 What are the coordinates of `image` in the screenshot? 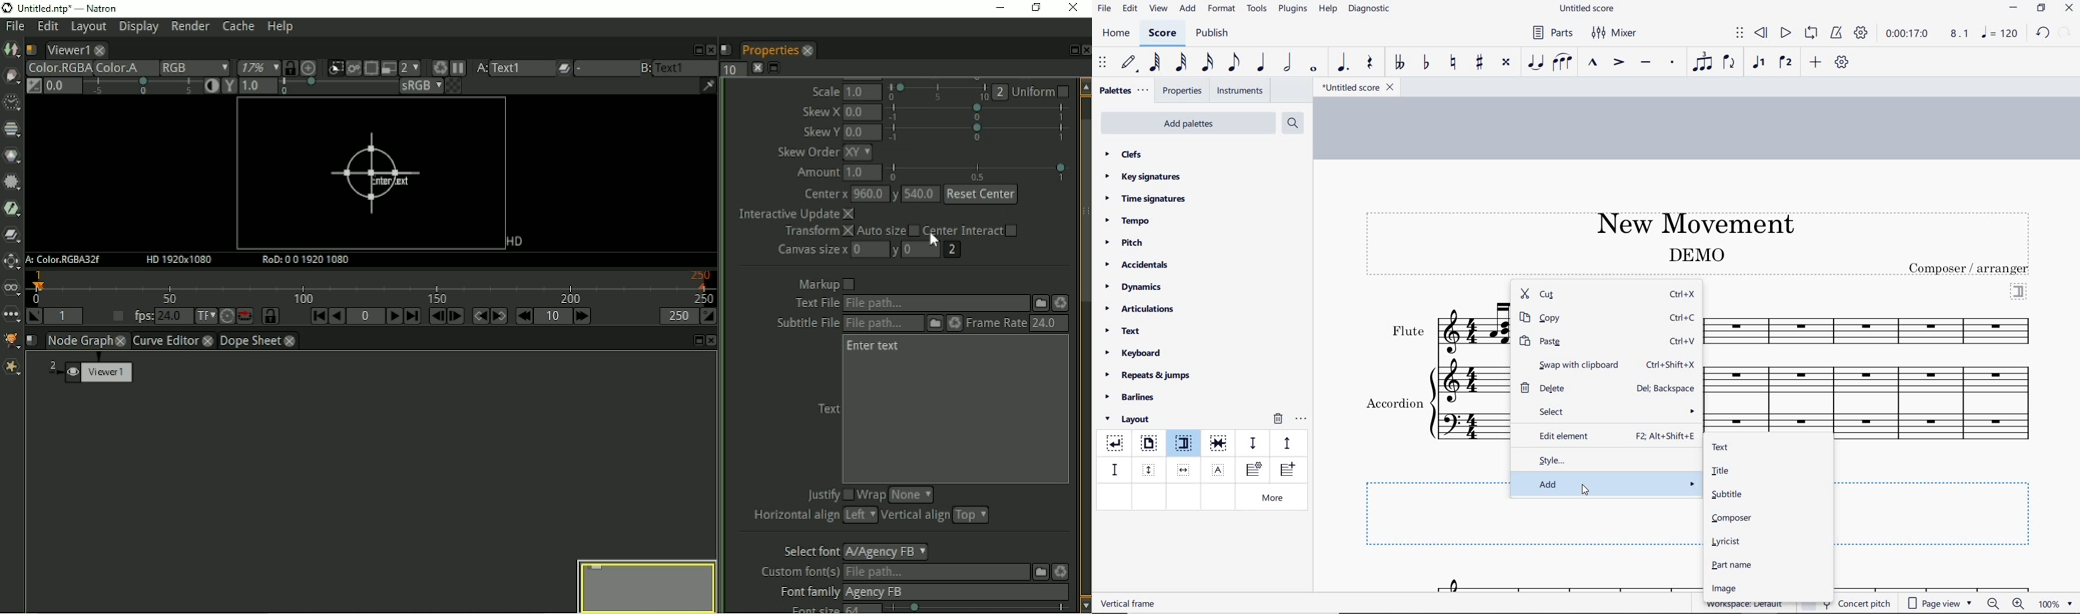 It's located at (1722, 589).